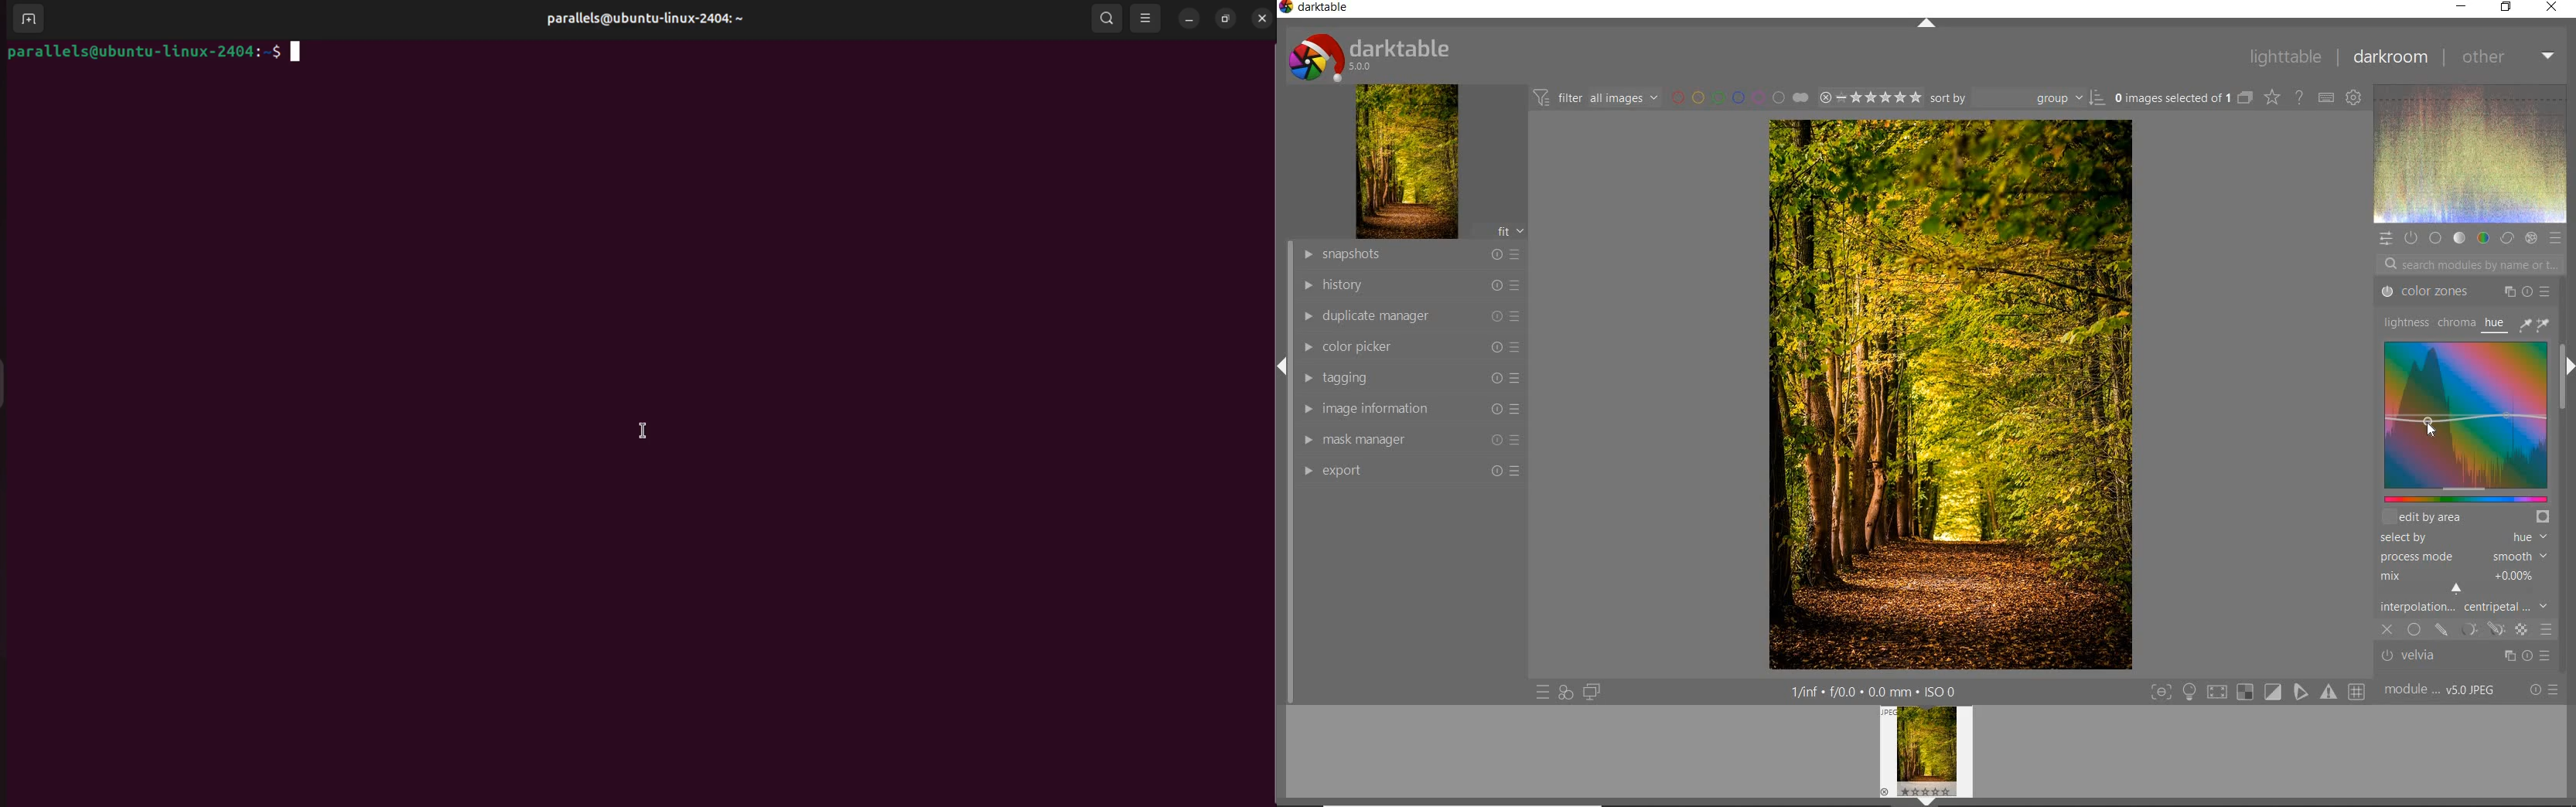  Describe the element at coordinates (1408, 286) in the screenshot. I see `HISTORY` at that location.